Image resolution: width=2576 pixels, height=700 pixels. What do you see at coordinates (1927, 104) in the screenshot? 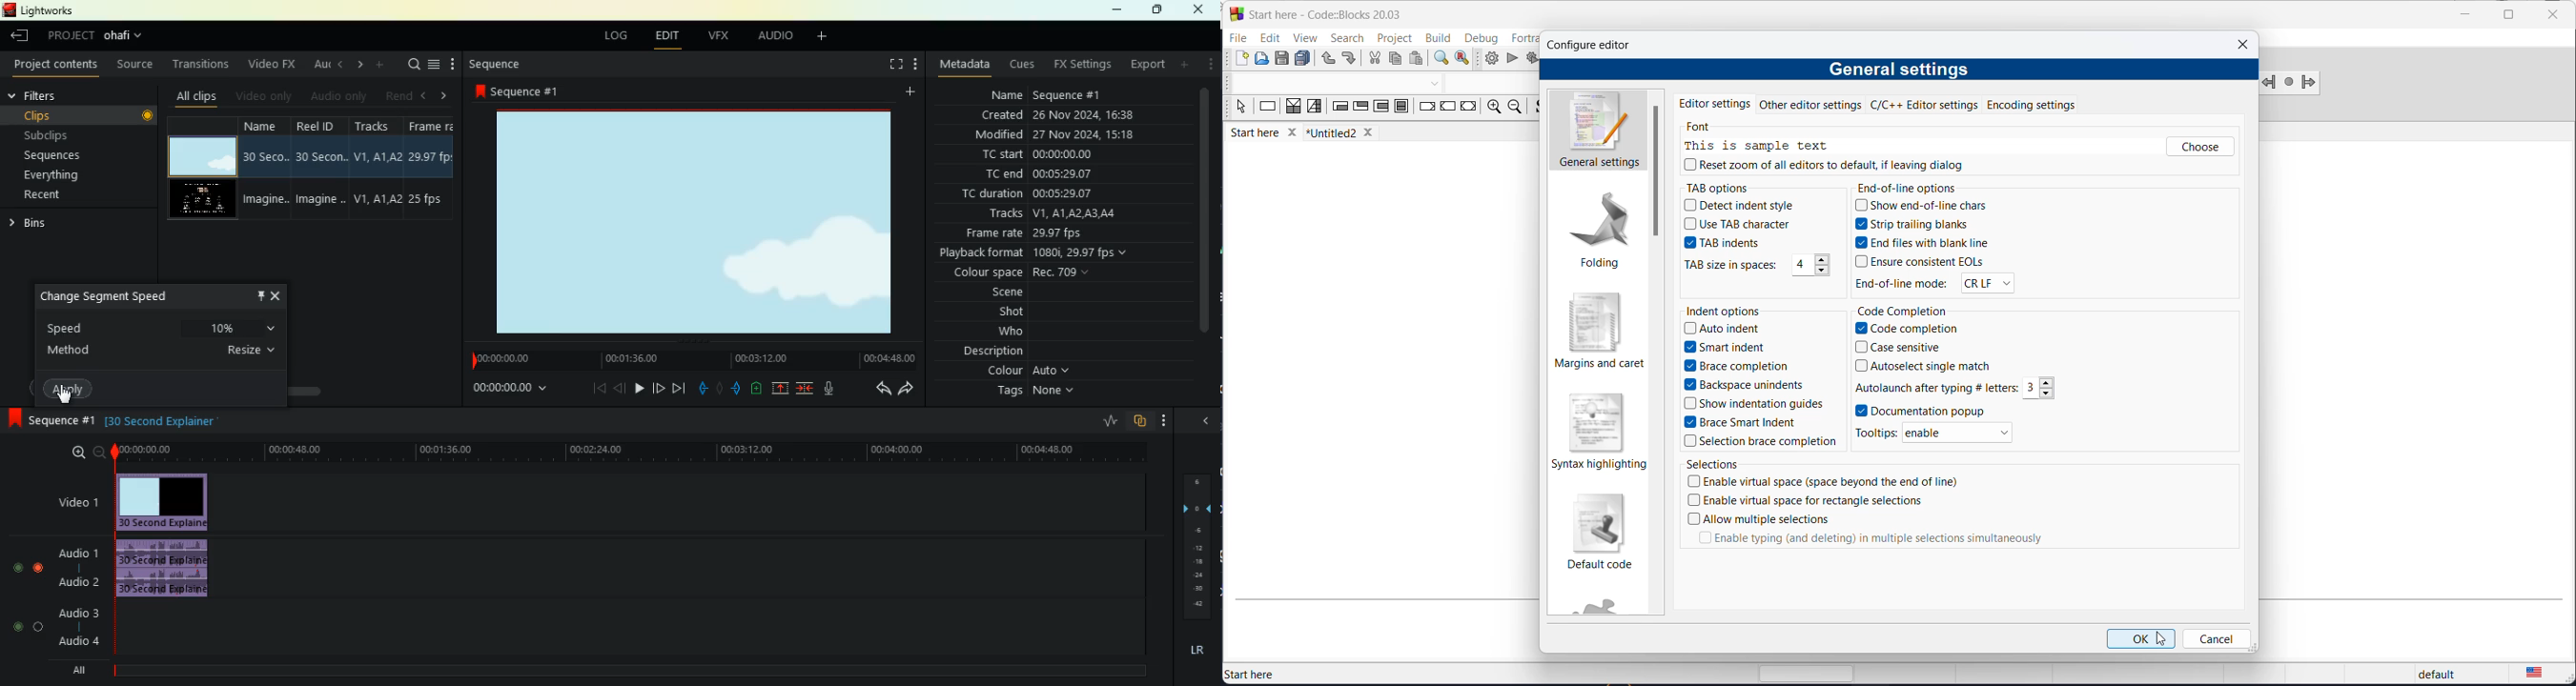
I see `c++ editor setttings` at bounding box center [1927, 104].